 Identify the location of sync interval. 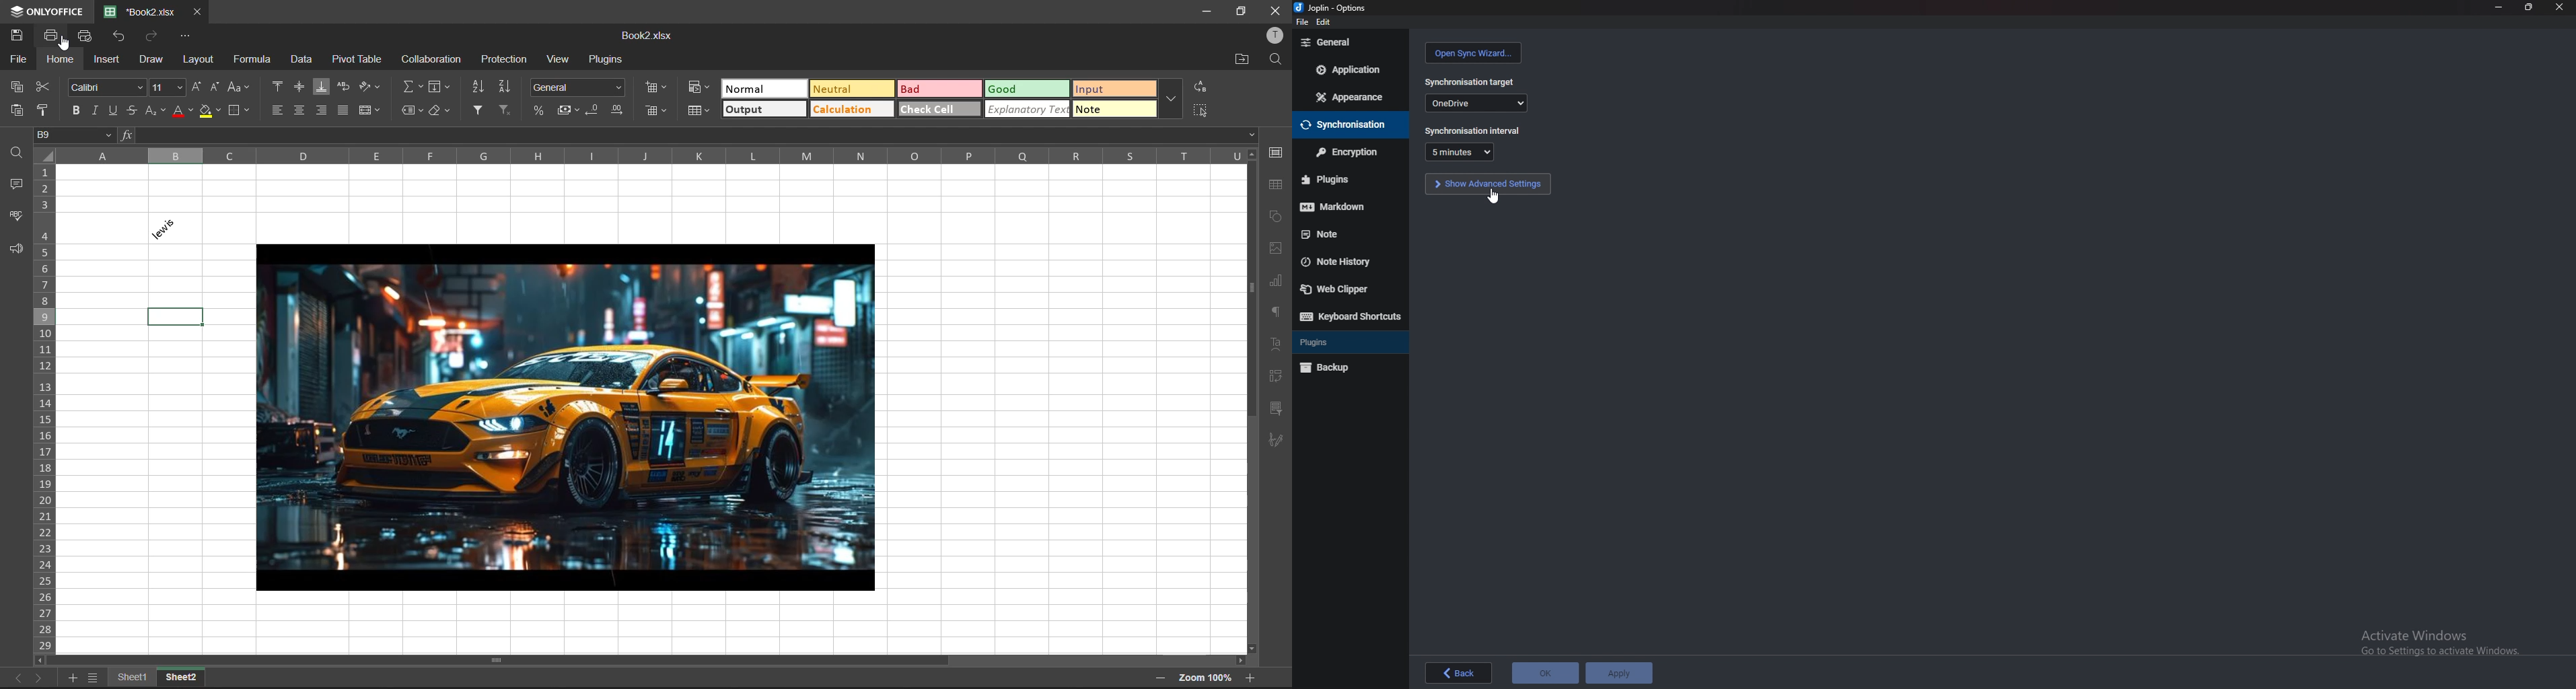
(1472, 130).